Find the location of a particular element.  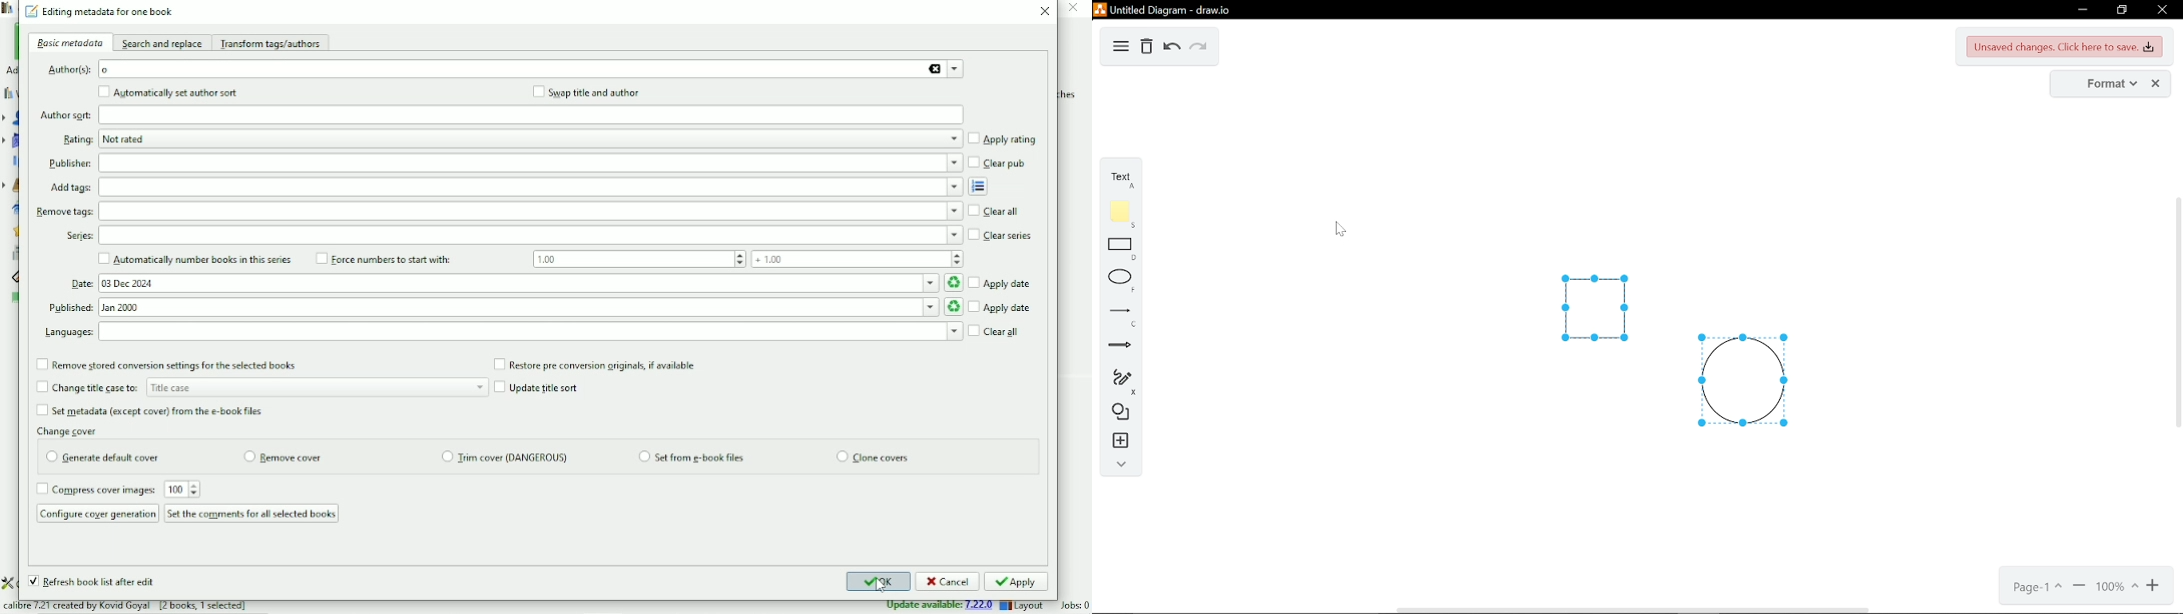

zoom out is located at coordinates (2079, 587).